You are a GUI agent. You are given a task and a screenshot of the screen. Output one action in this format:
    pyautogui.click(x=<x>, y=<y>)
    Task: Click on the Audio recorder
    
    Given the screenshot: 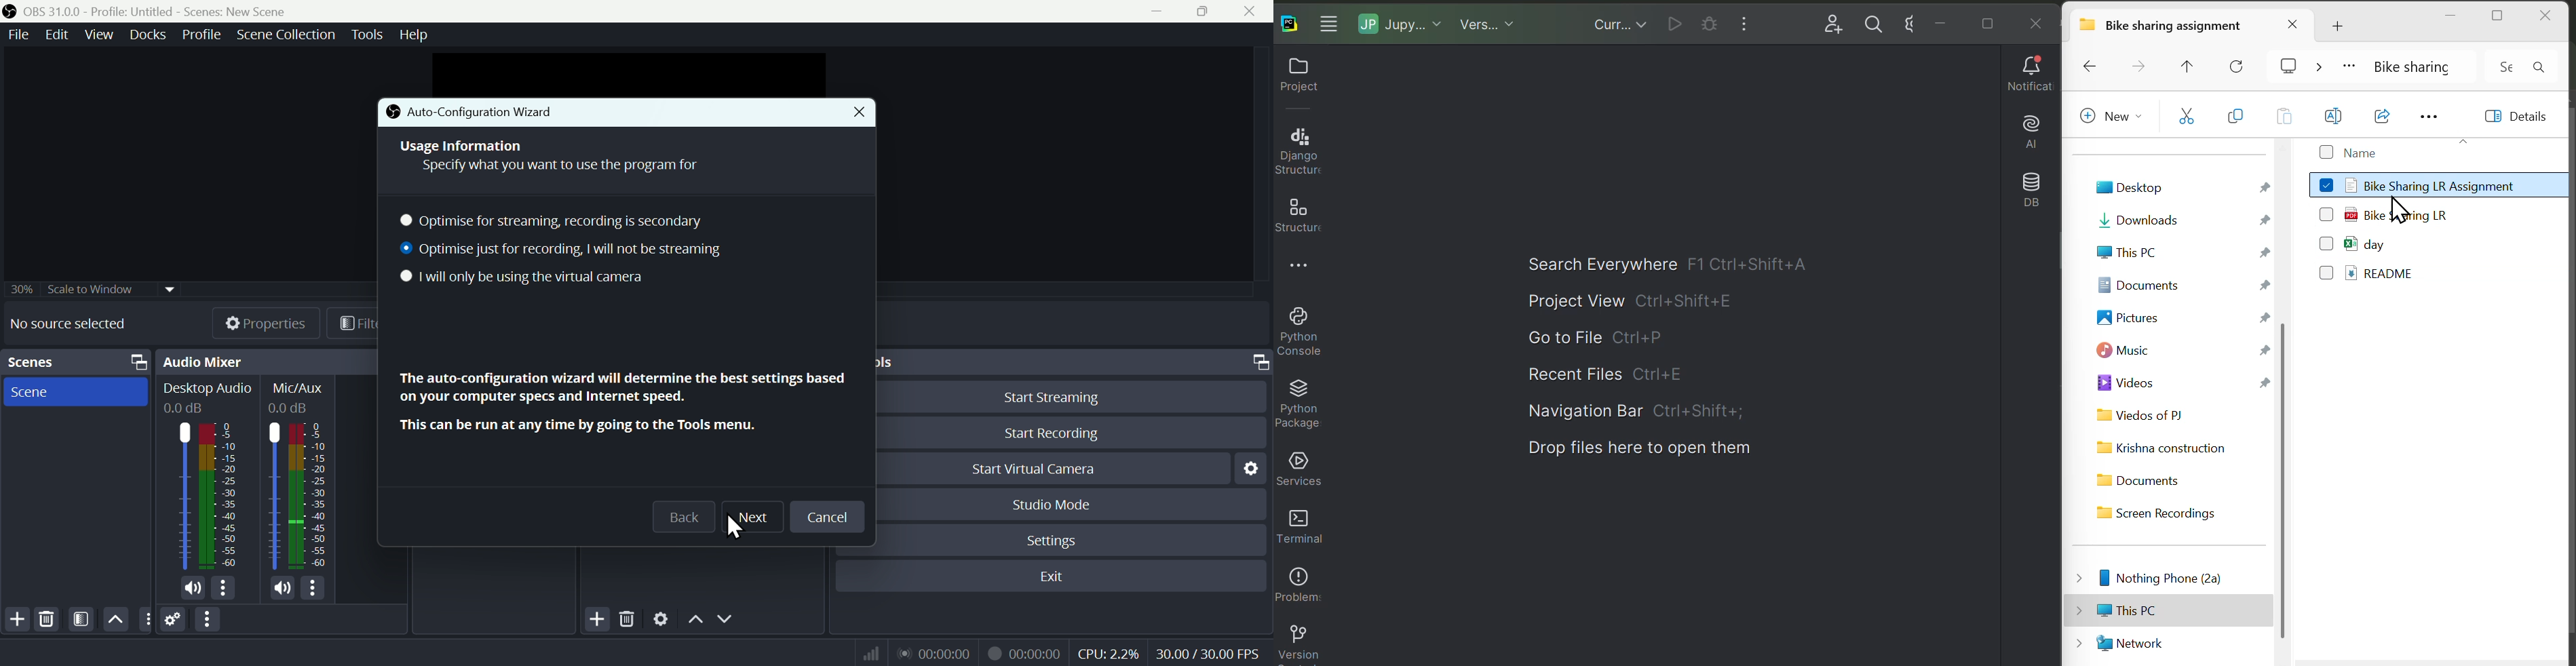 What is the action you would take?
    pyautogui.click(x=934, y=653)
    